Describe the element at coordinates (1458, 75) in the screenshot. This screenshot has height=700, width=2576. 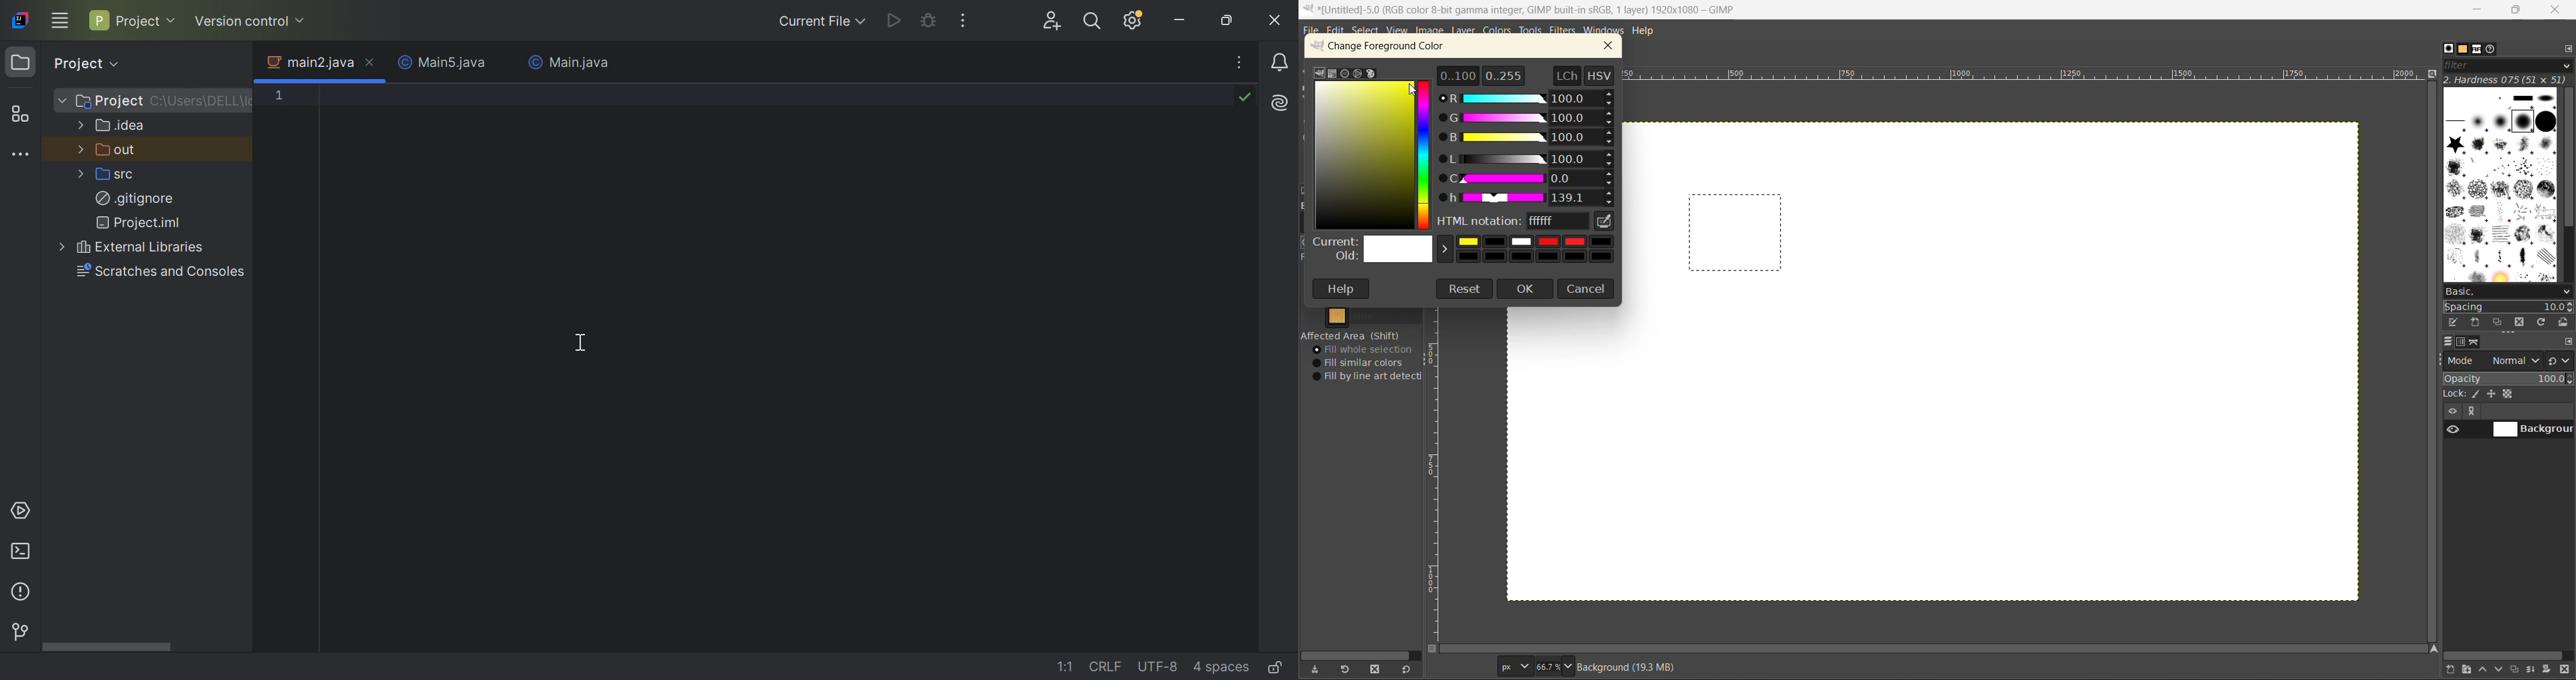
I see `0.100` at that location.